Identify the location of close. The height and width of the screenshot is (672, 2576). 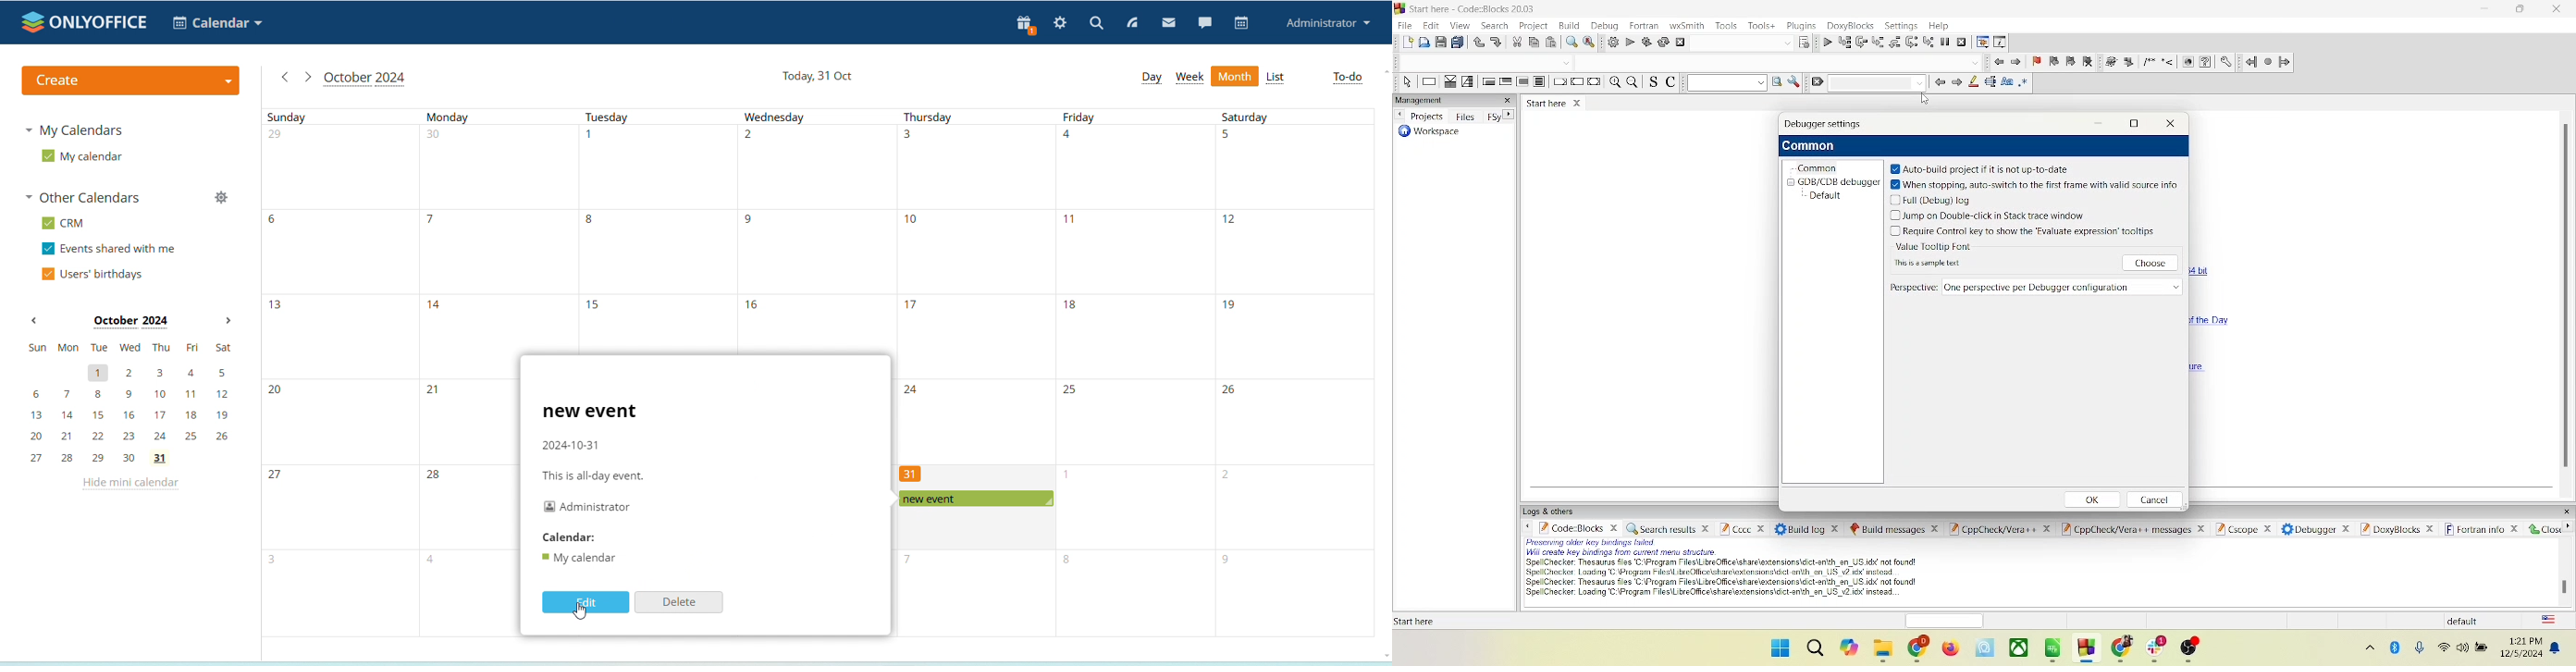
(2558, 9).